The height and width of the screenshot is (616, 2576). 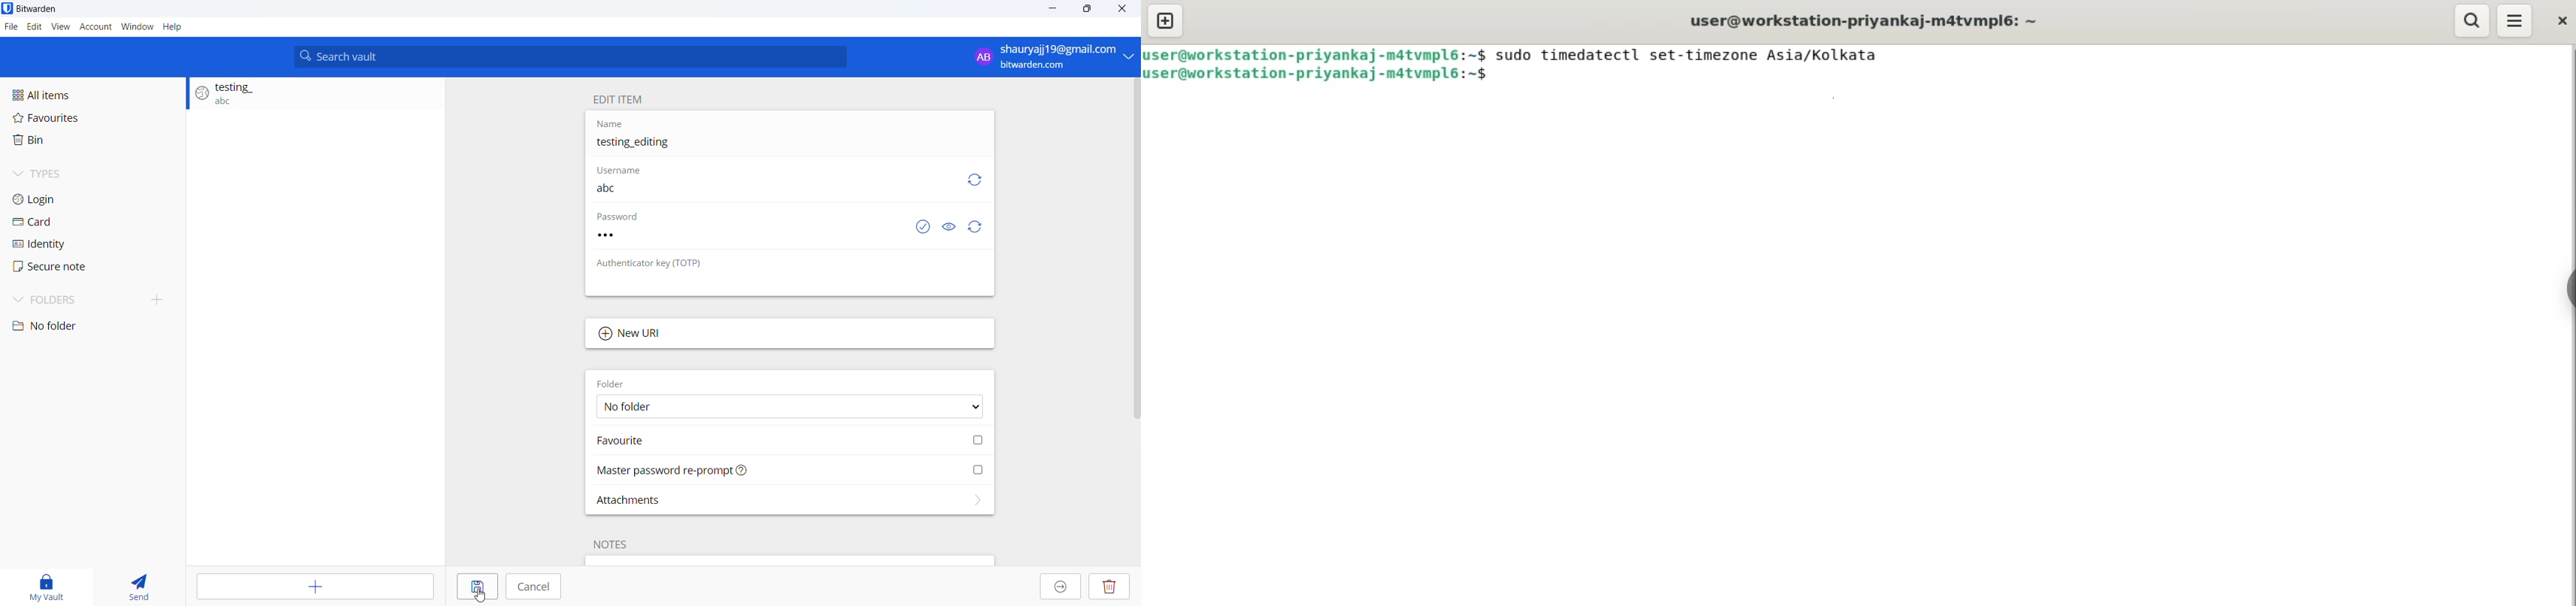 What do you see at coordinates (1126, 11) in the screenshot?
I see `Close` at bounding box center [1126, 11].